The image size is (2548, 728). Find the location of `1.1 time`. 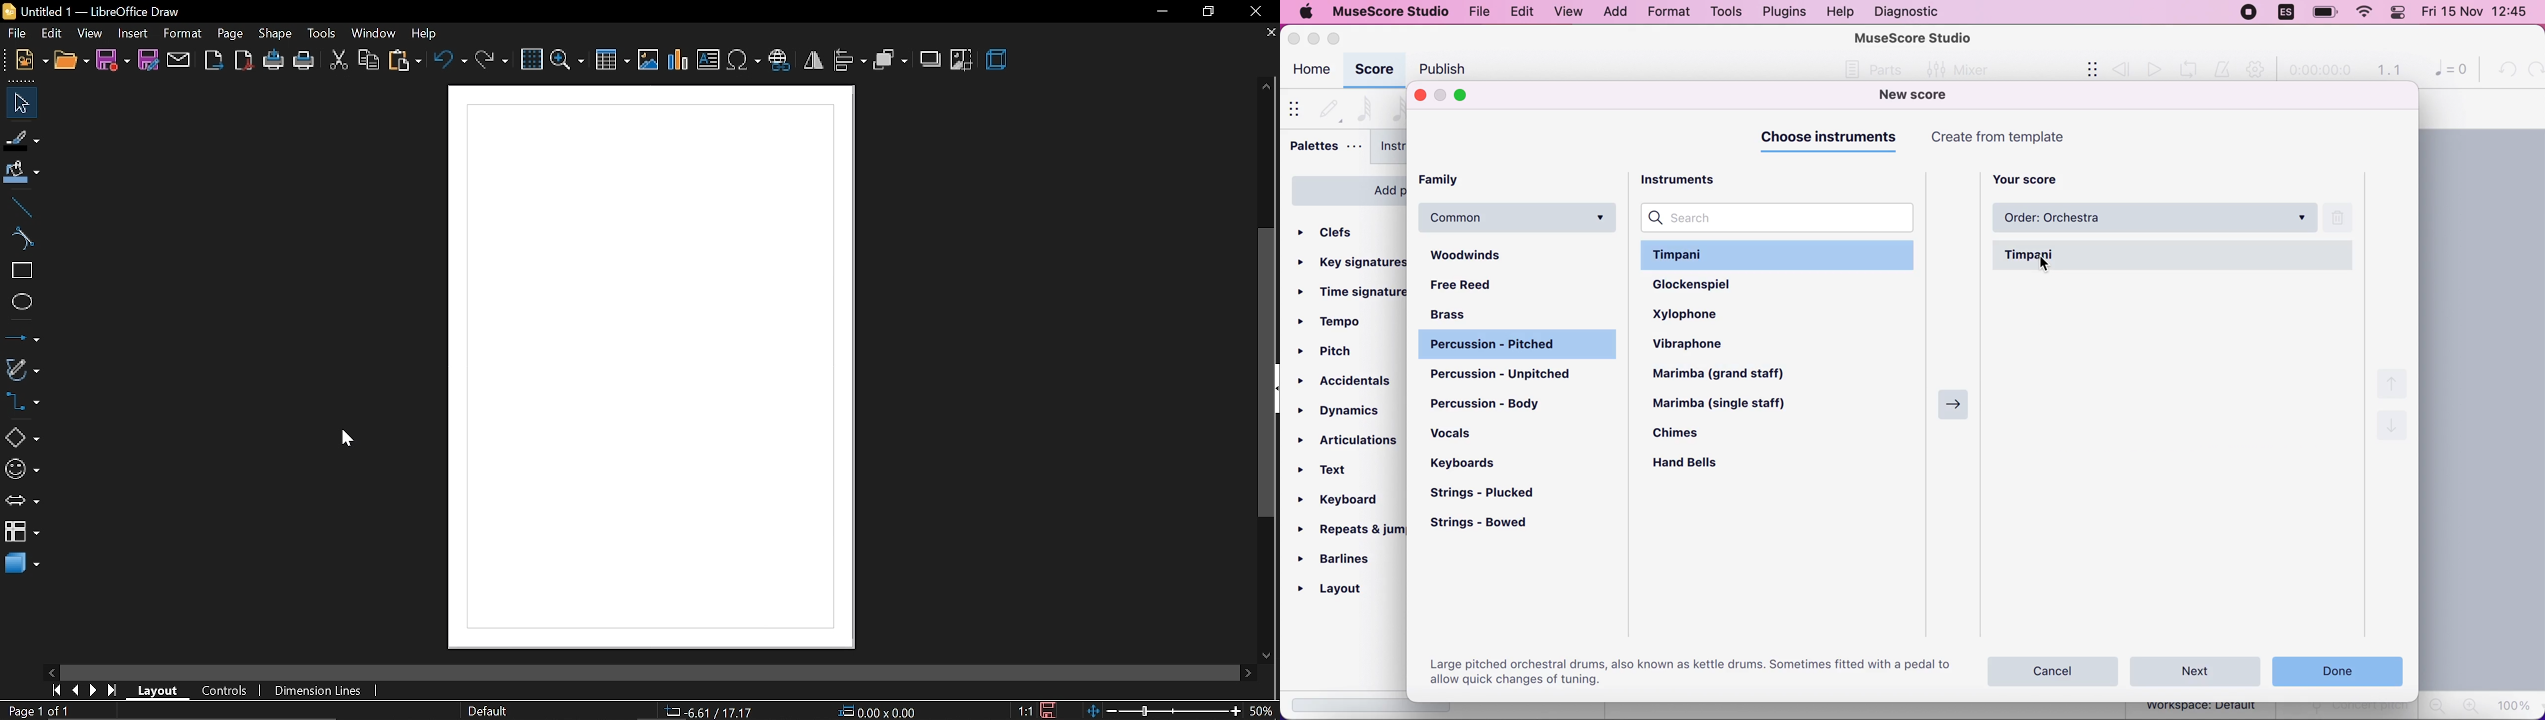

1.1 time is located at coordinates (2389, 70).